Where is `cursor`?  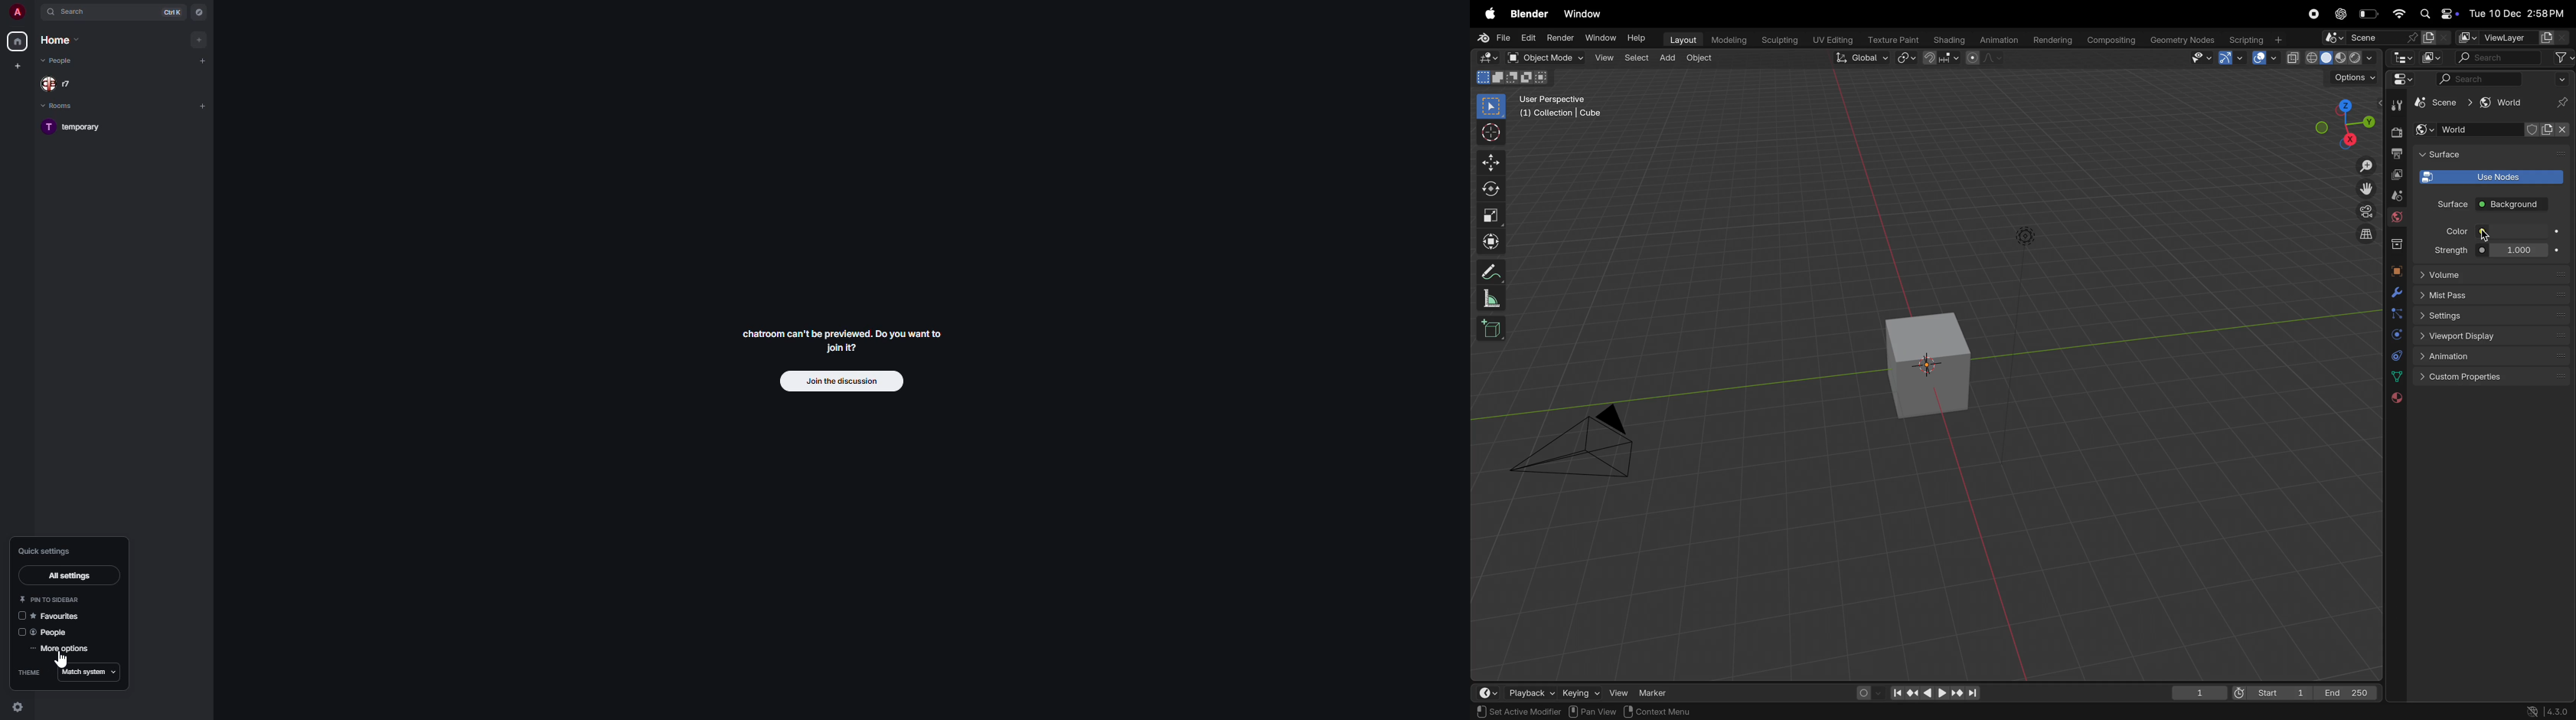 cursor is located at coordinates (2484, 235).